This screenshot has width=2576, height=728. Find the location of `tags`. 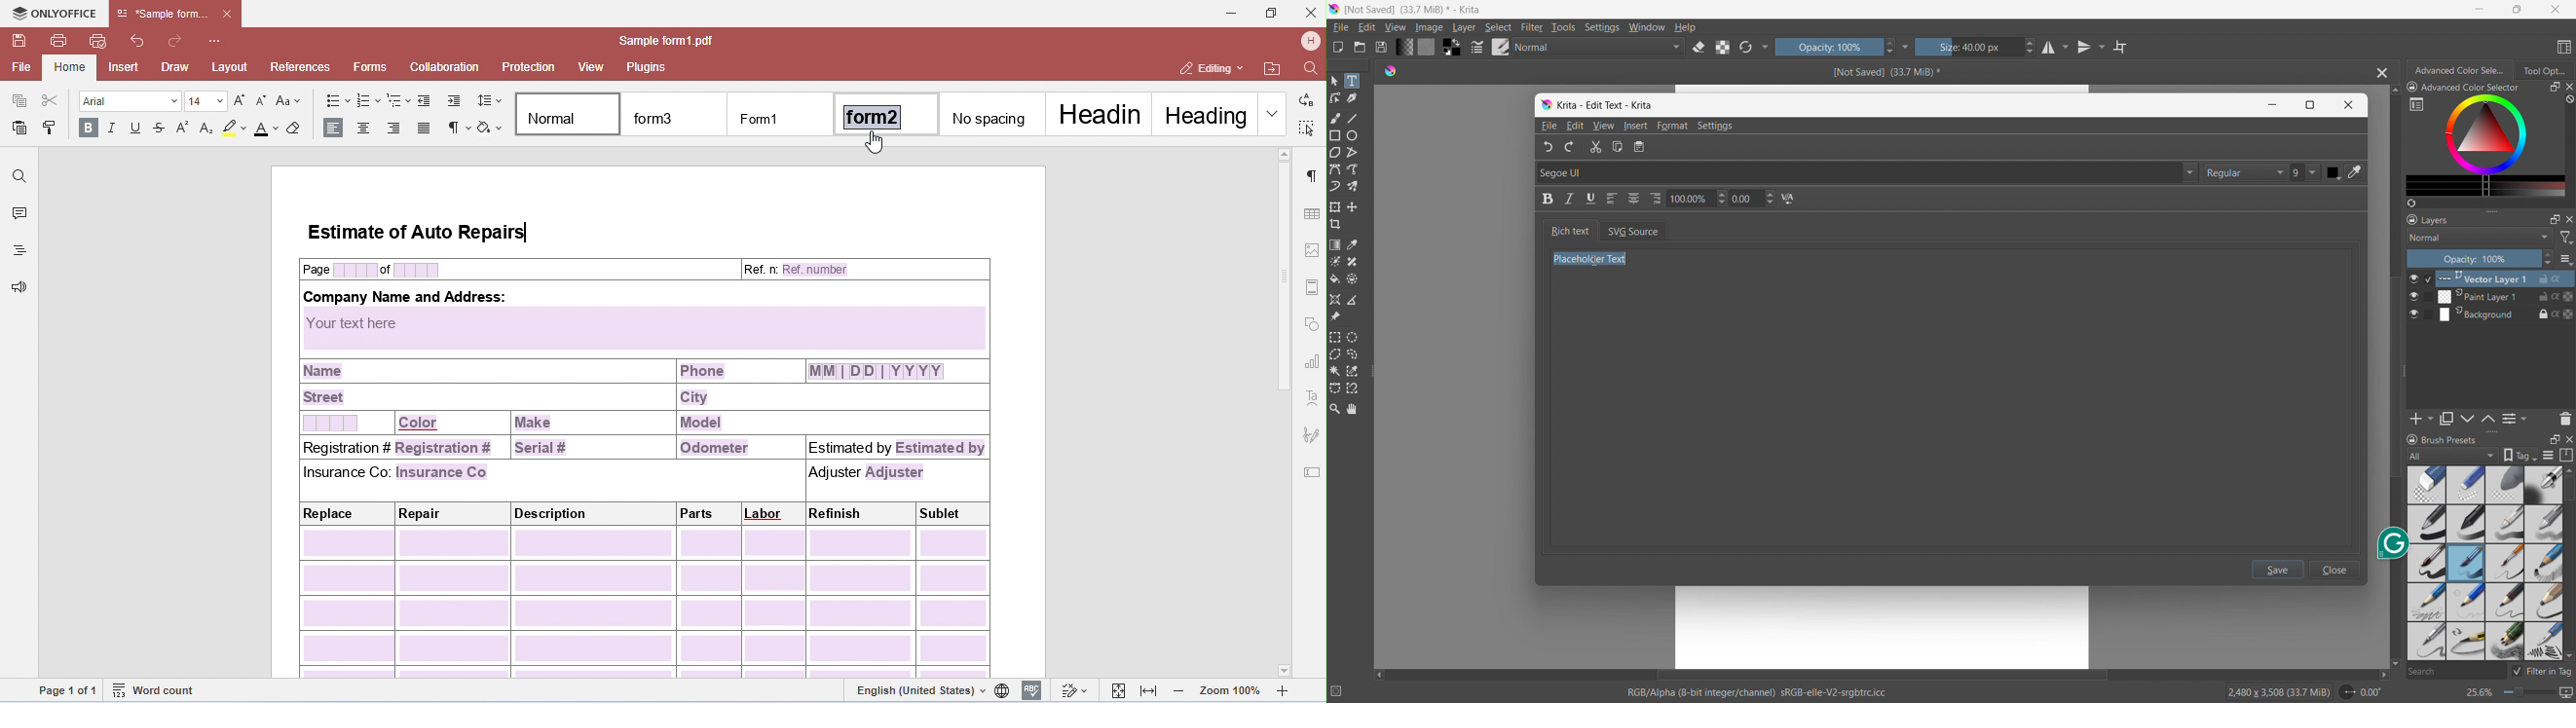

tags is located at coordinates (2521, 455).